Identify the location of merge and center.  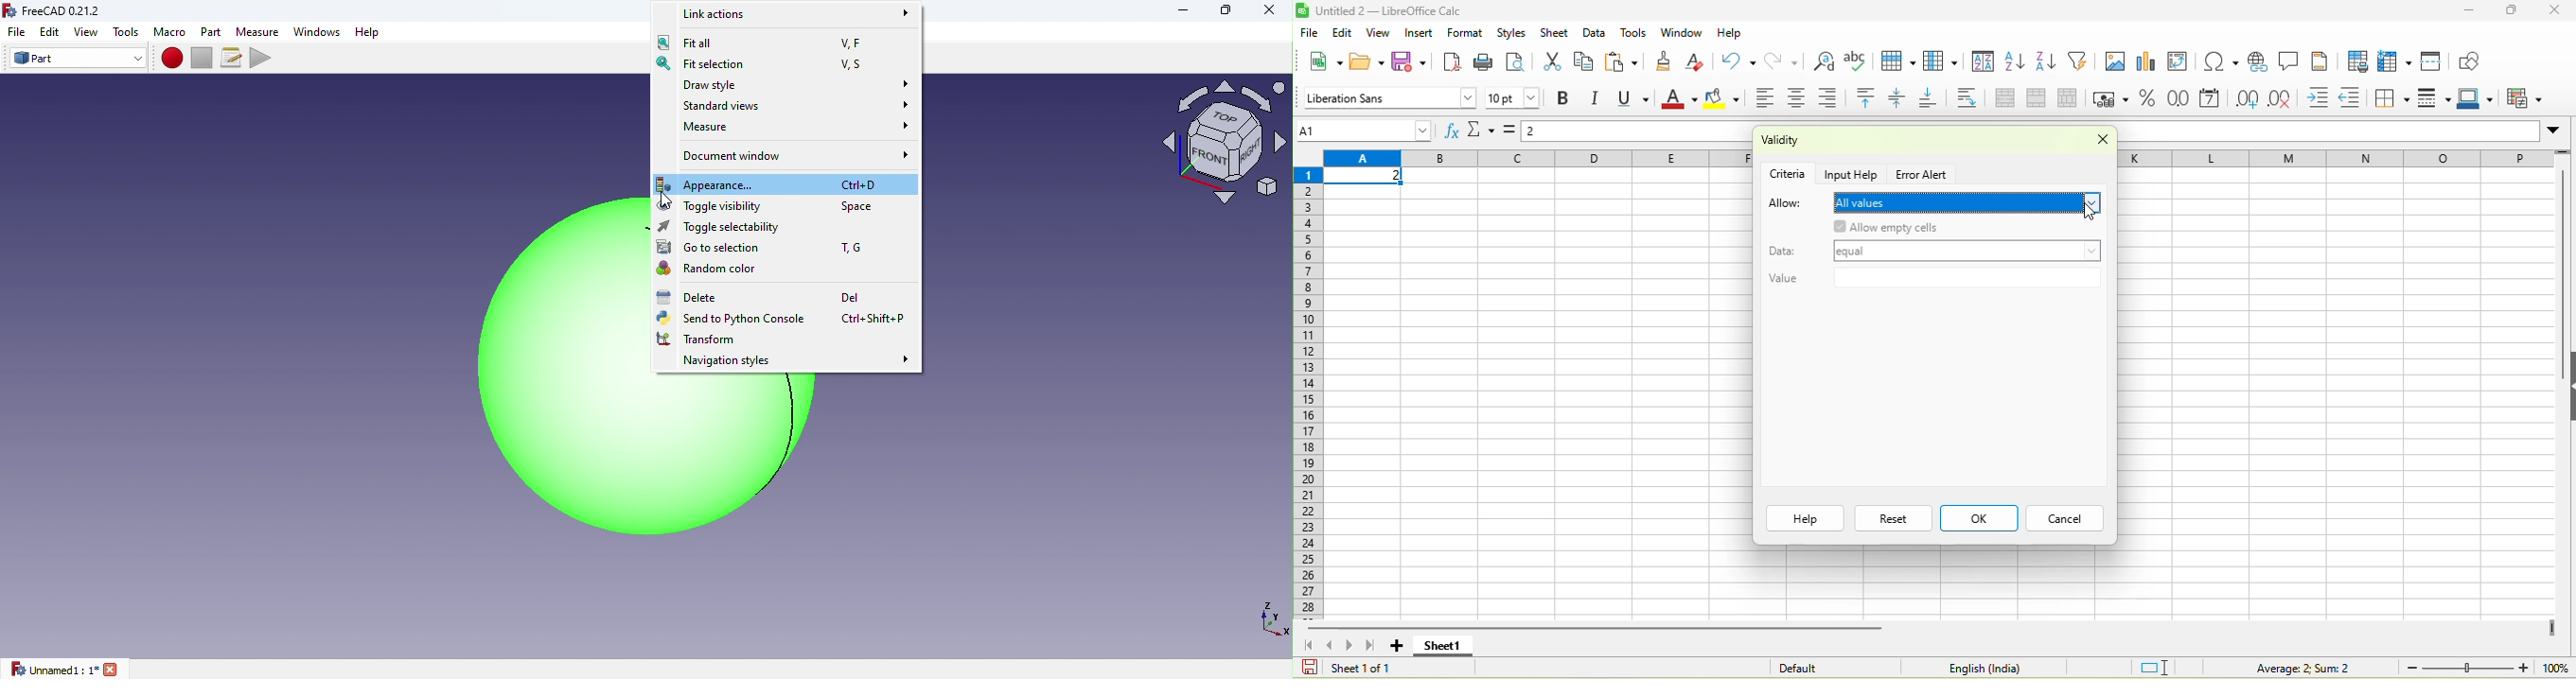
(2005, 100).